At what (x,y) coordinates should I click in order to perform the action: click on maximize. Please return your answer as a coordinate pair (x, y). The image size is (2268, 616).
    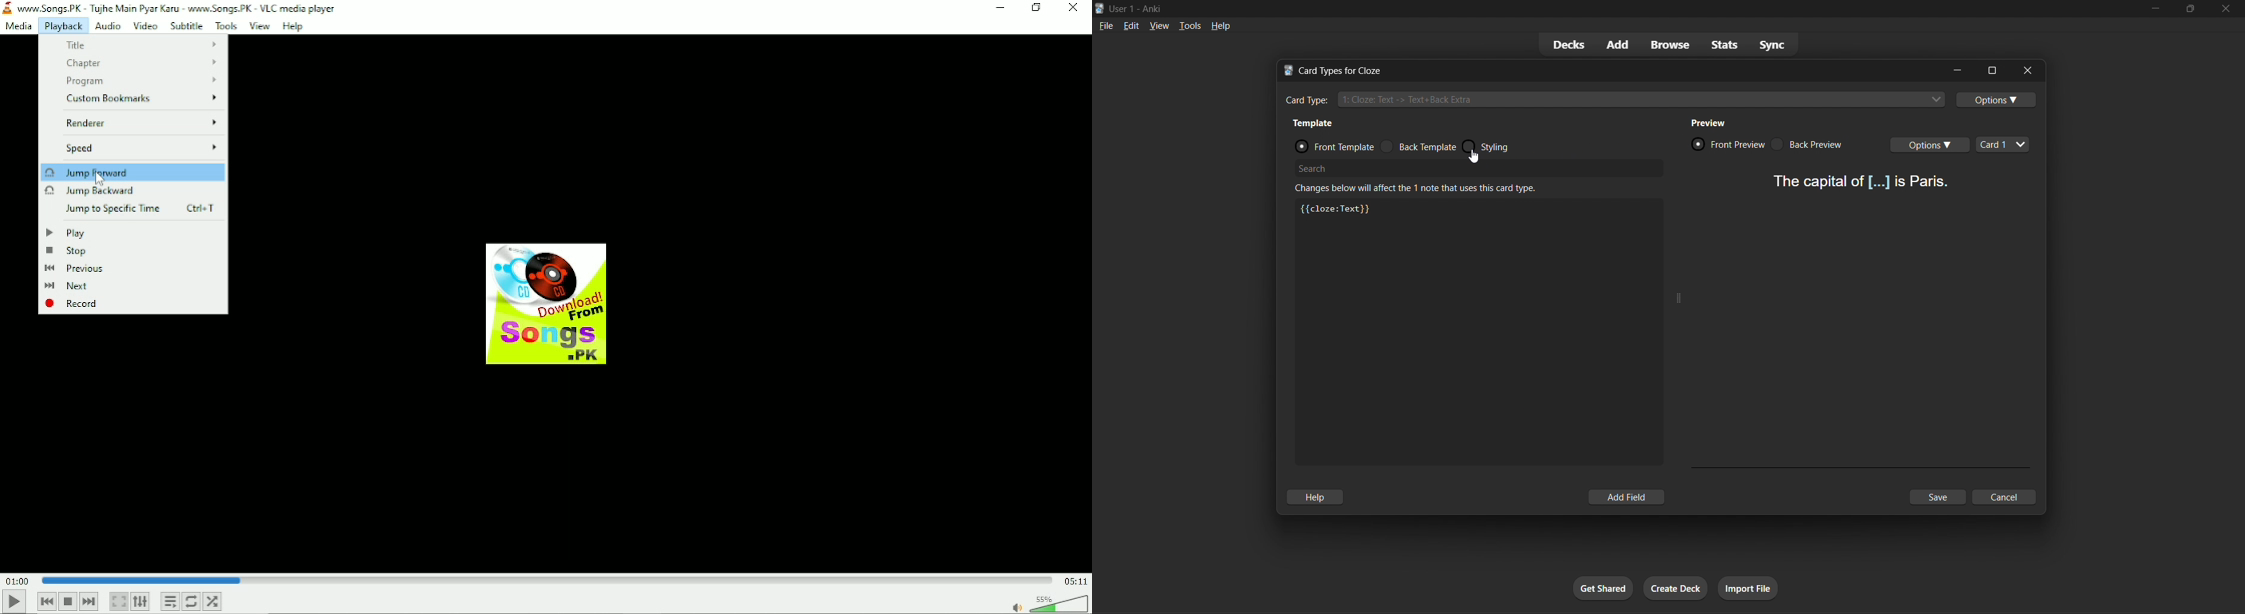
    Looking at the image, I should click on (2190, 10).